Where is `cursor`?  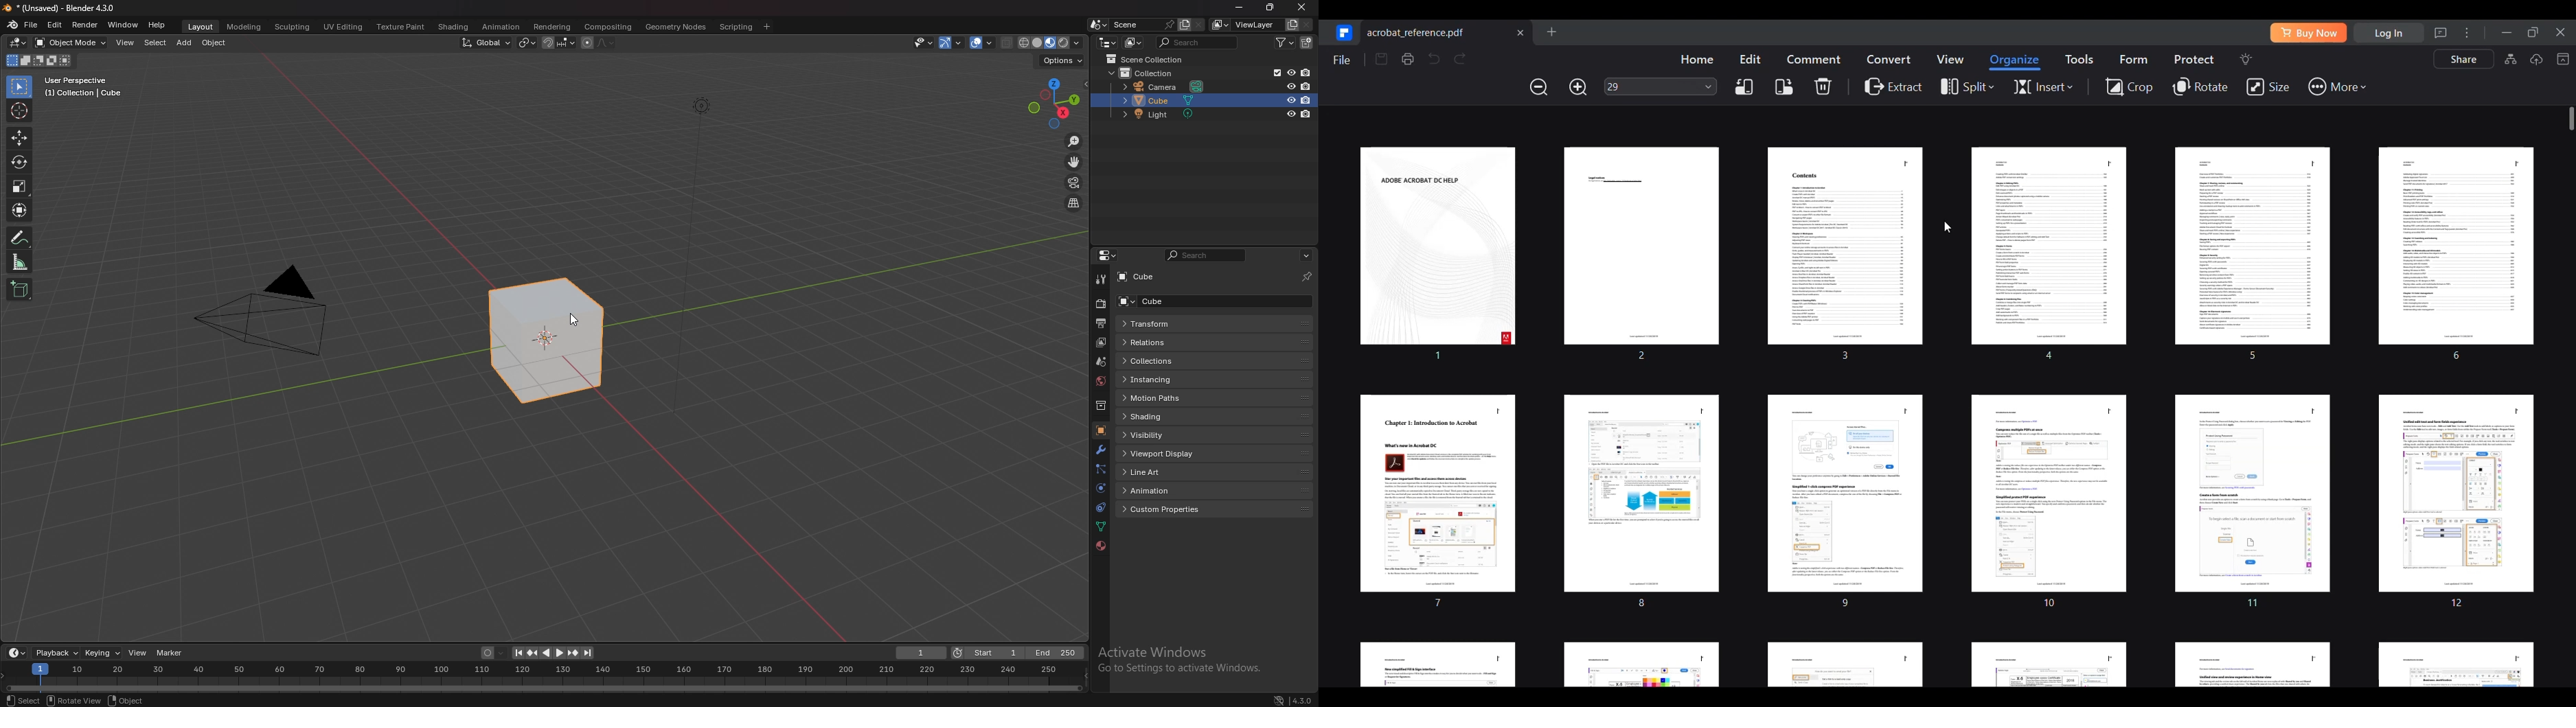 cursor is located at coordinates (582, 321).